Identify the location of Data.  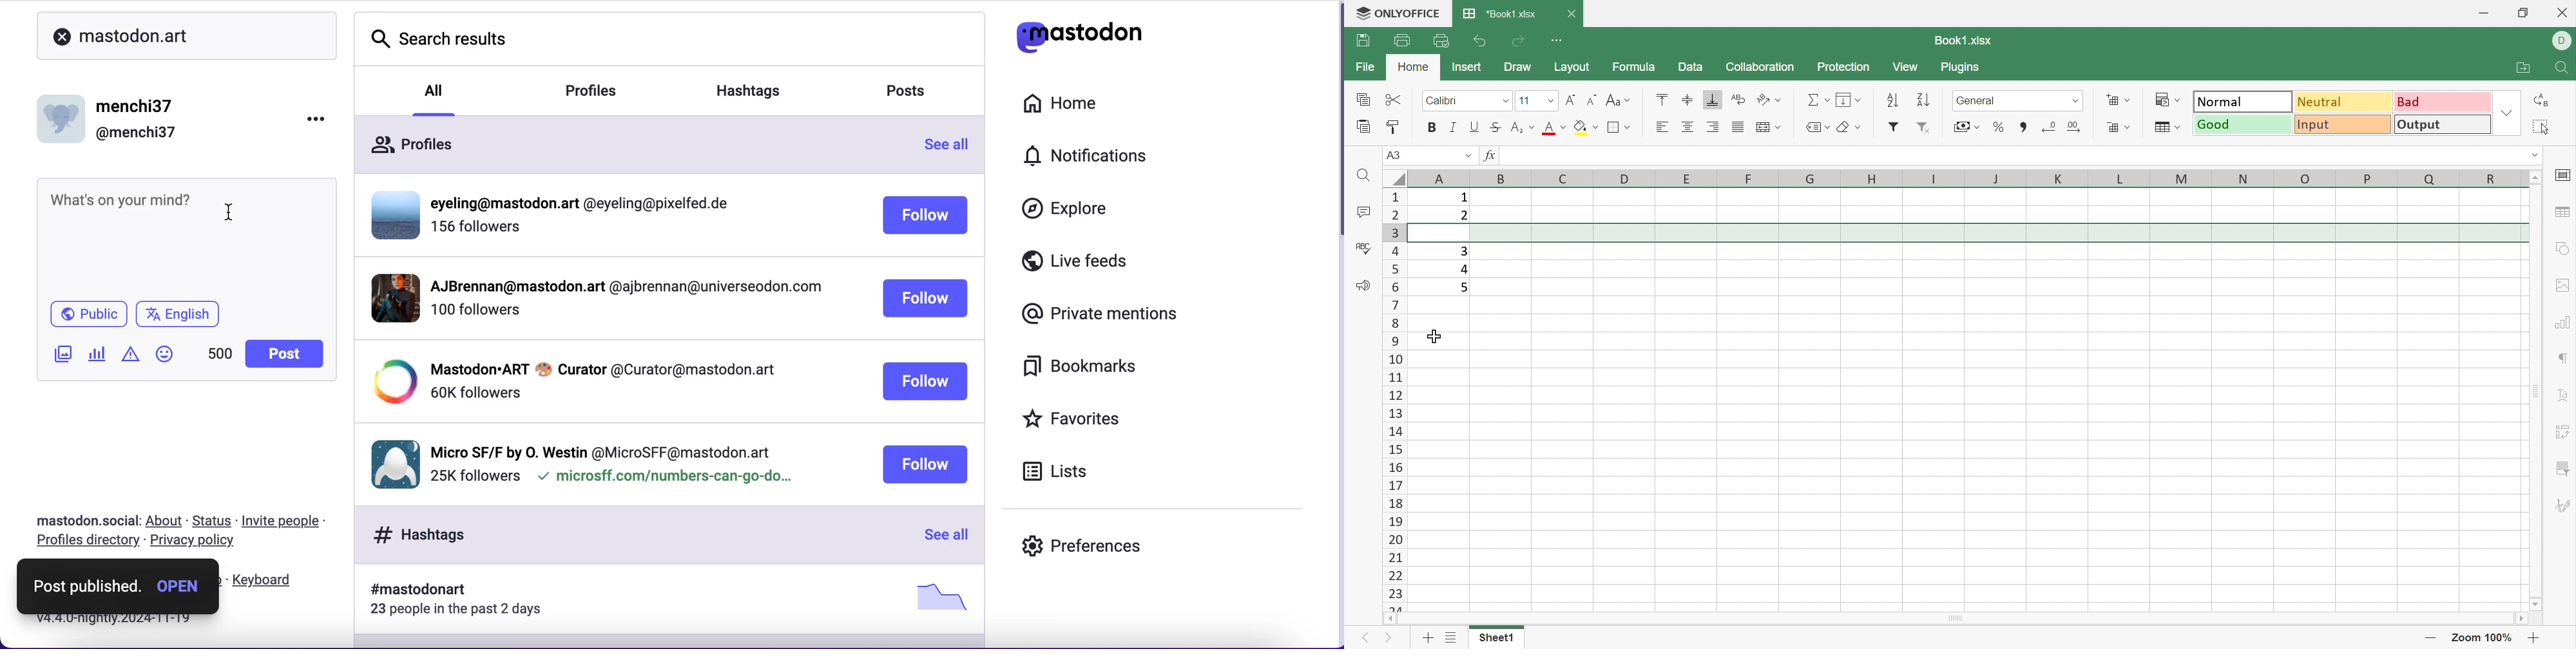
(1689, 68).